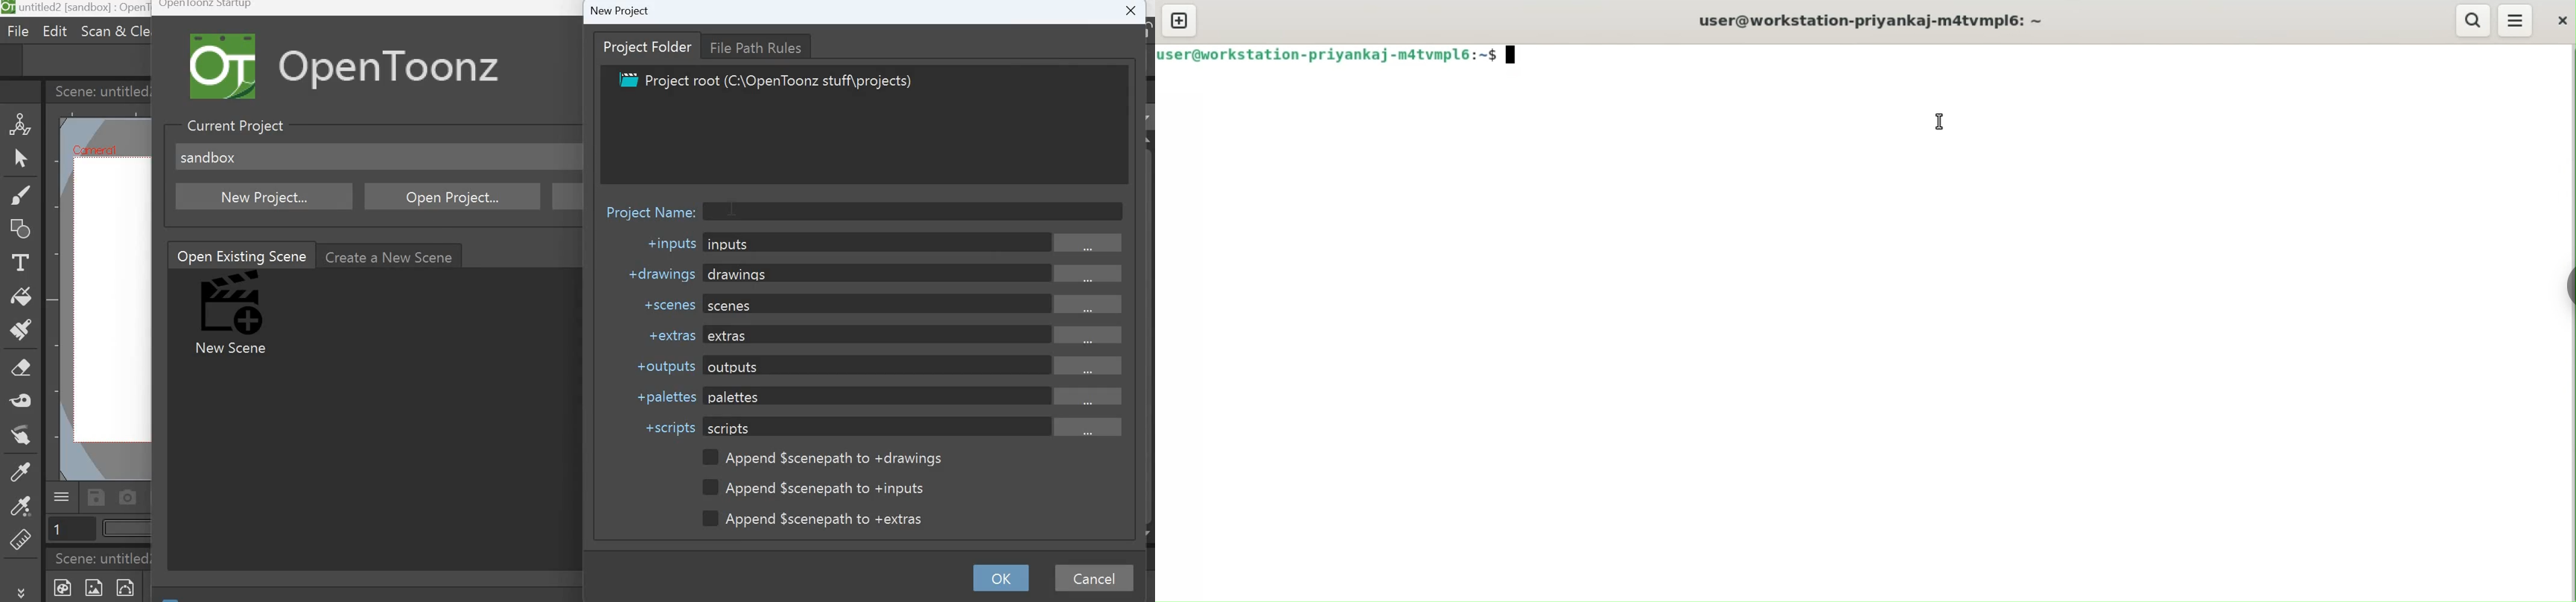 The height and width of the screenshot is (616, 2576). What do you see at coordinates (1874, 20) in the screenshot?
I see `user@workstation-priyankaj-m4tvmpl6: ~` at bounding box center [1874, 20].